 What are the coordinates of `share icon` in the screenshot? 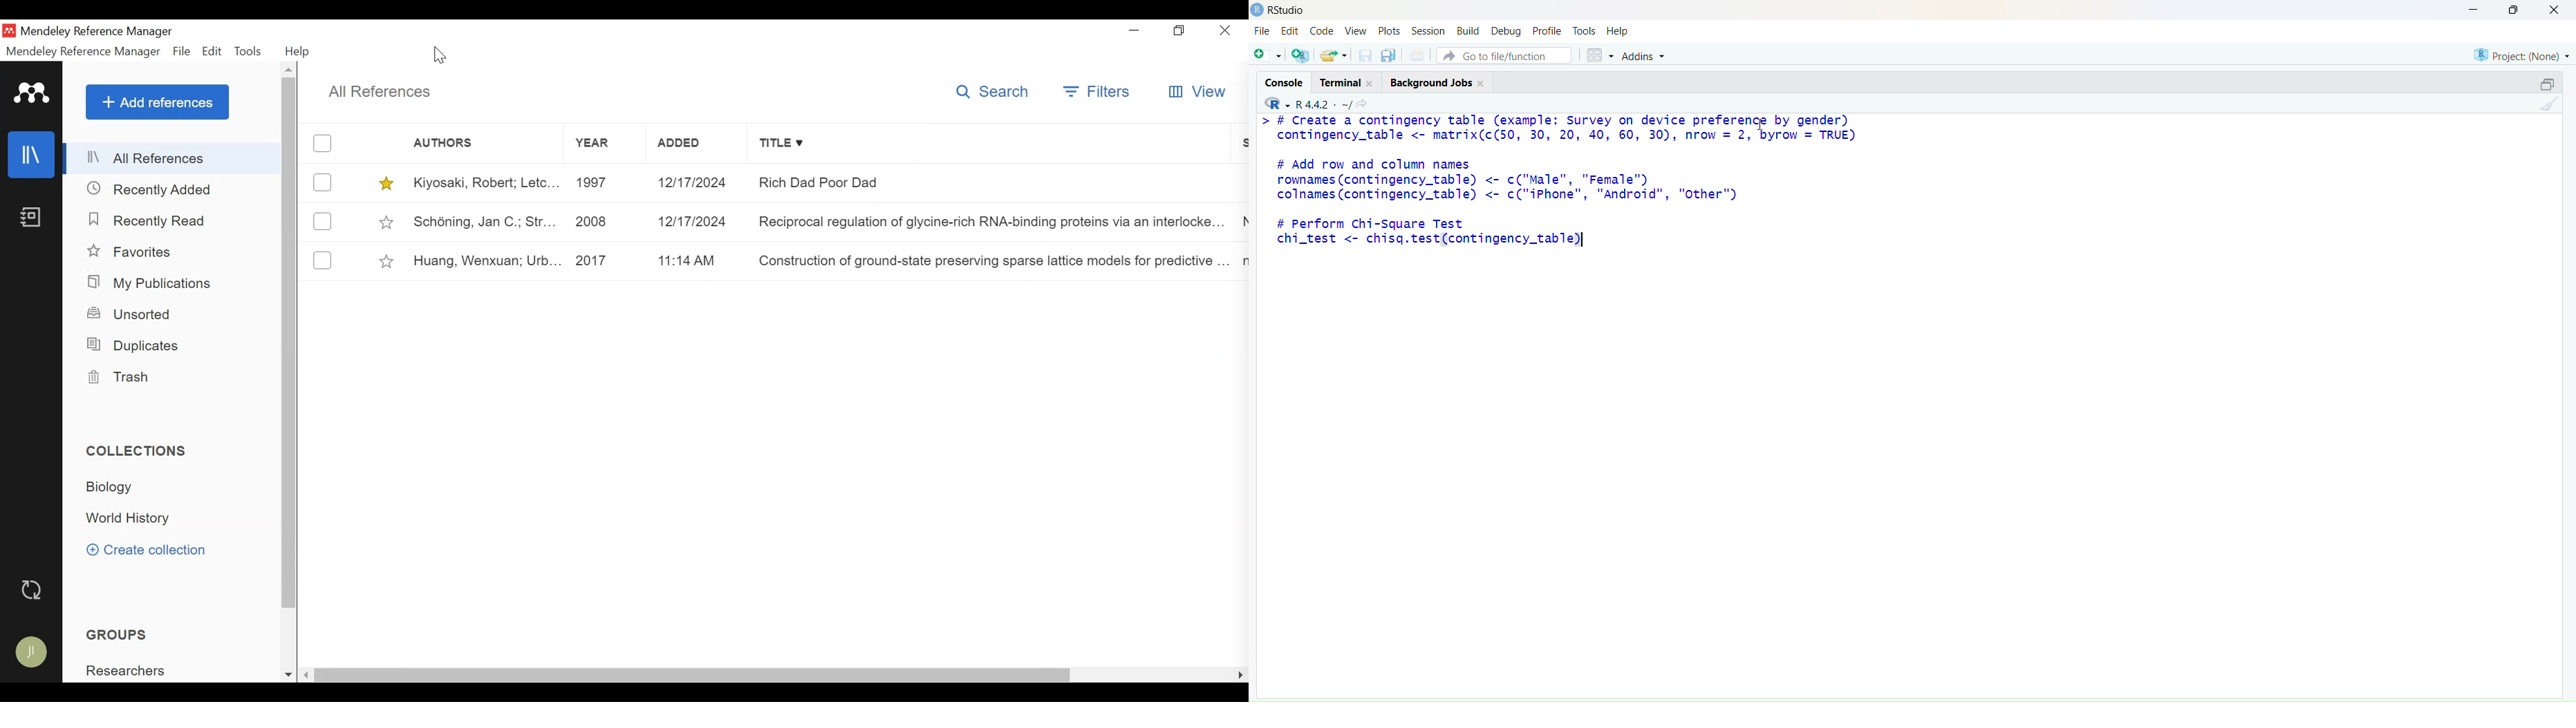 It's located at (1363, 104).